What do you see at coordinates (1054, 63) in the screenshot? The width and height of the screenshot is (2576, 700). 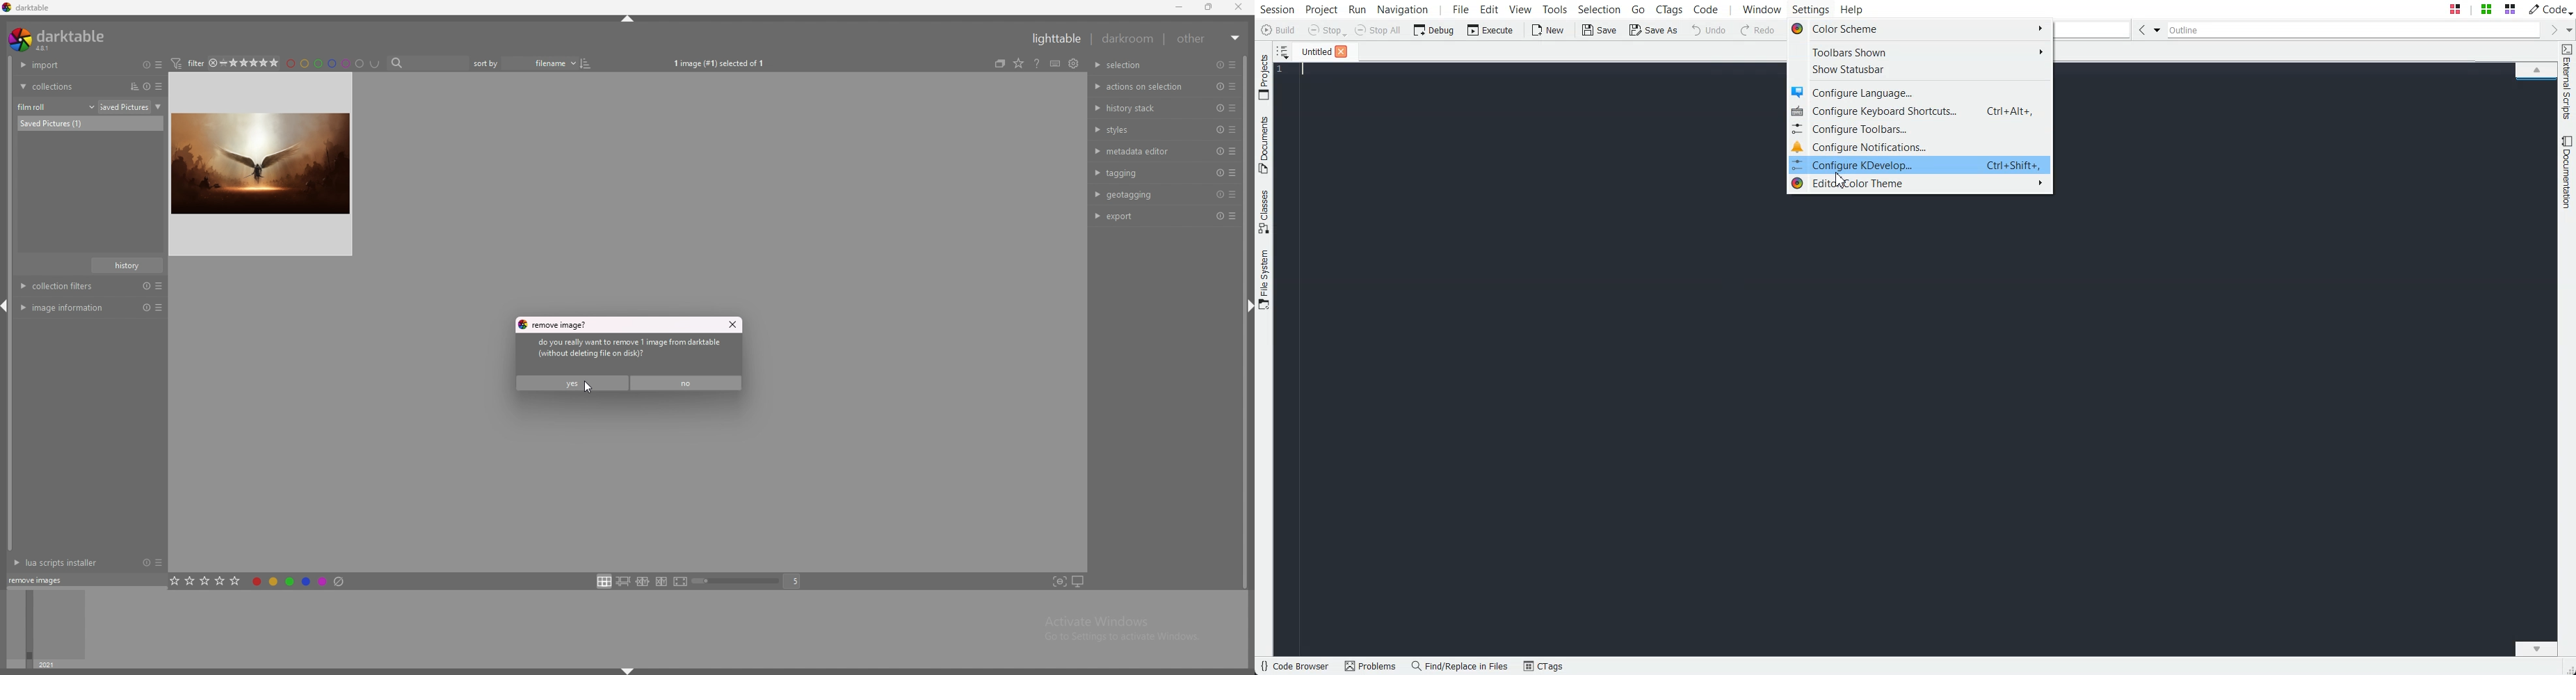 I see `online help` at bounding box center [1054, 63].